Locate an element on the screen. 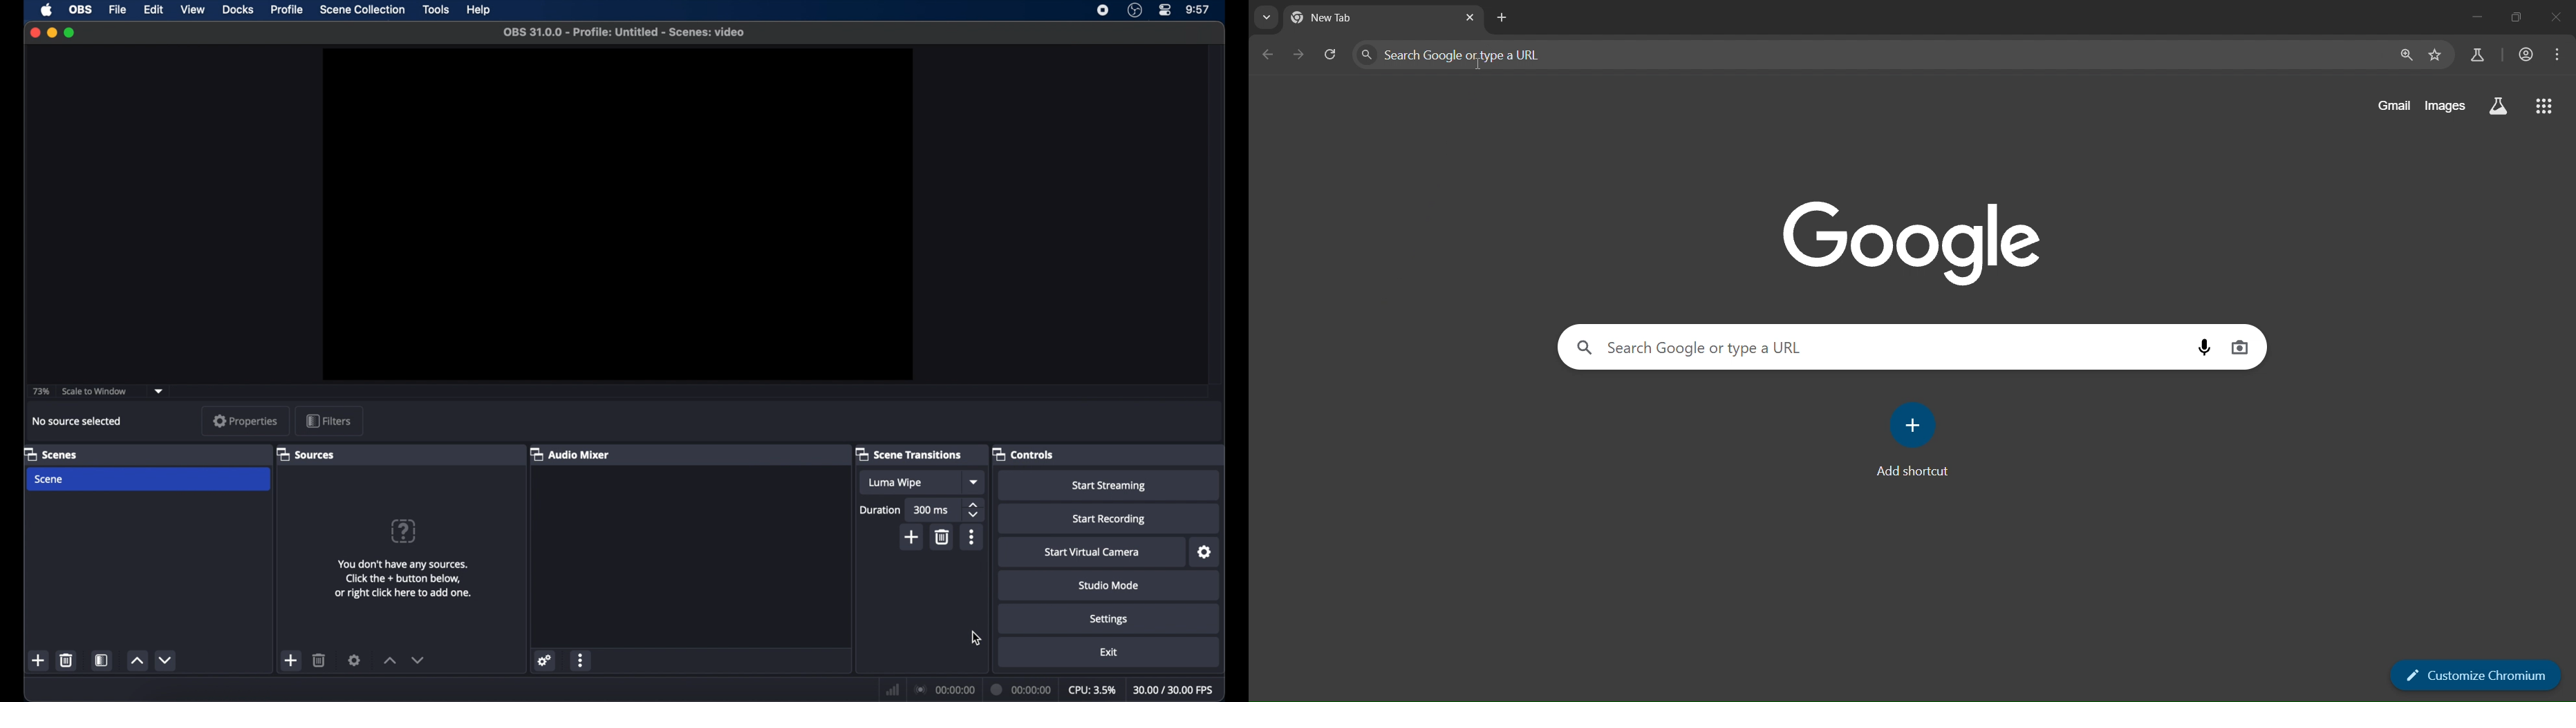  more options is located at coordinates (972, 537).